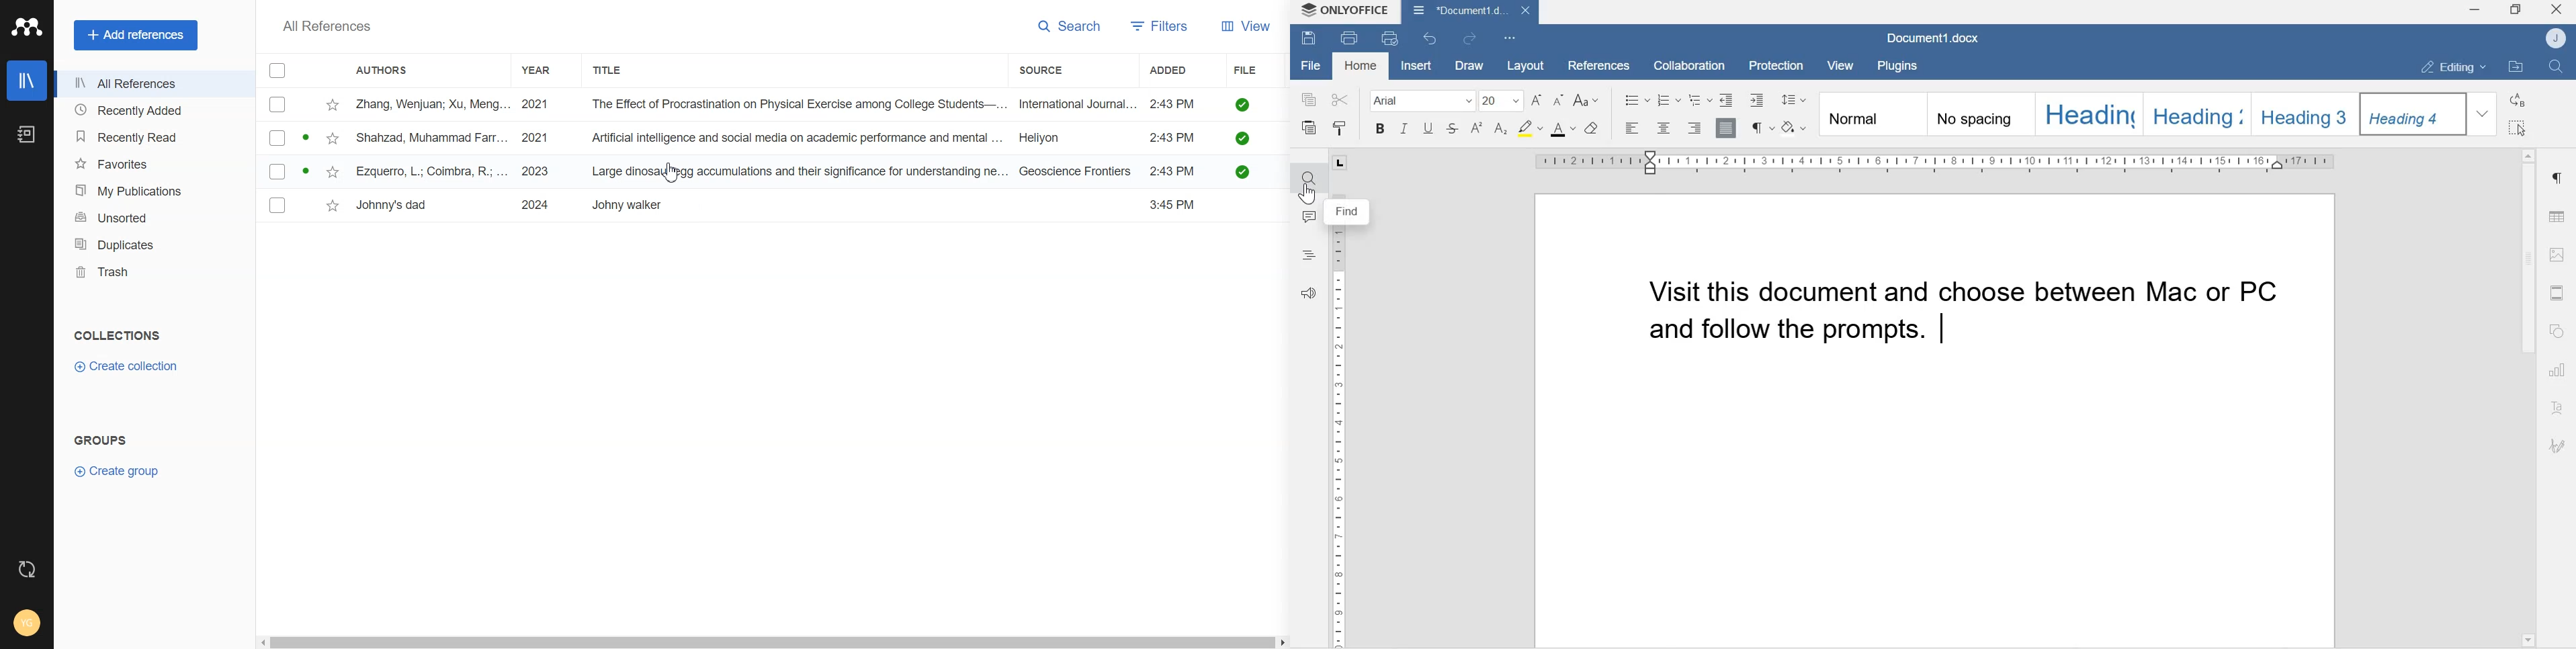  What do you see at coordinates (534, 105) in the screenshot?
I see `2021` at bounding box center [534, 105].